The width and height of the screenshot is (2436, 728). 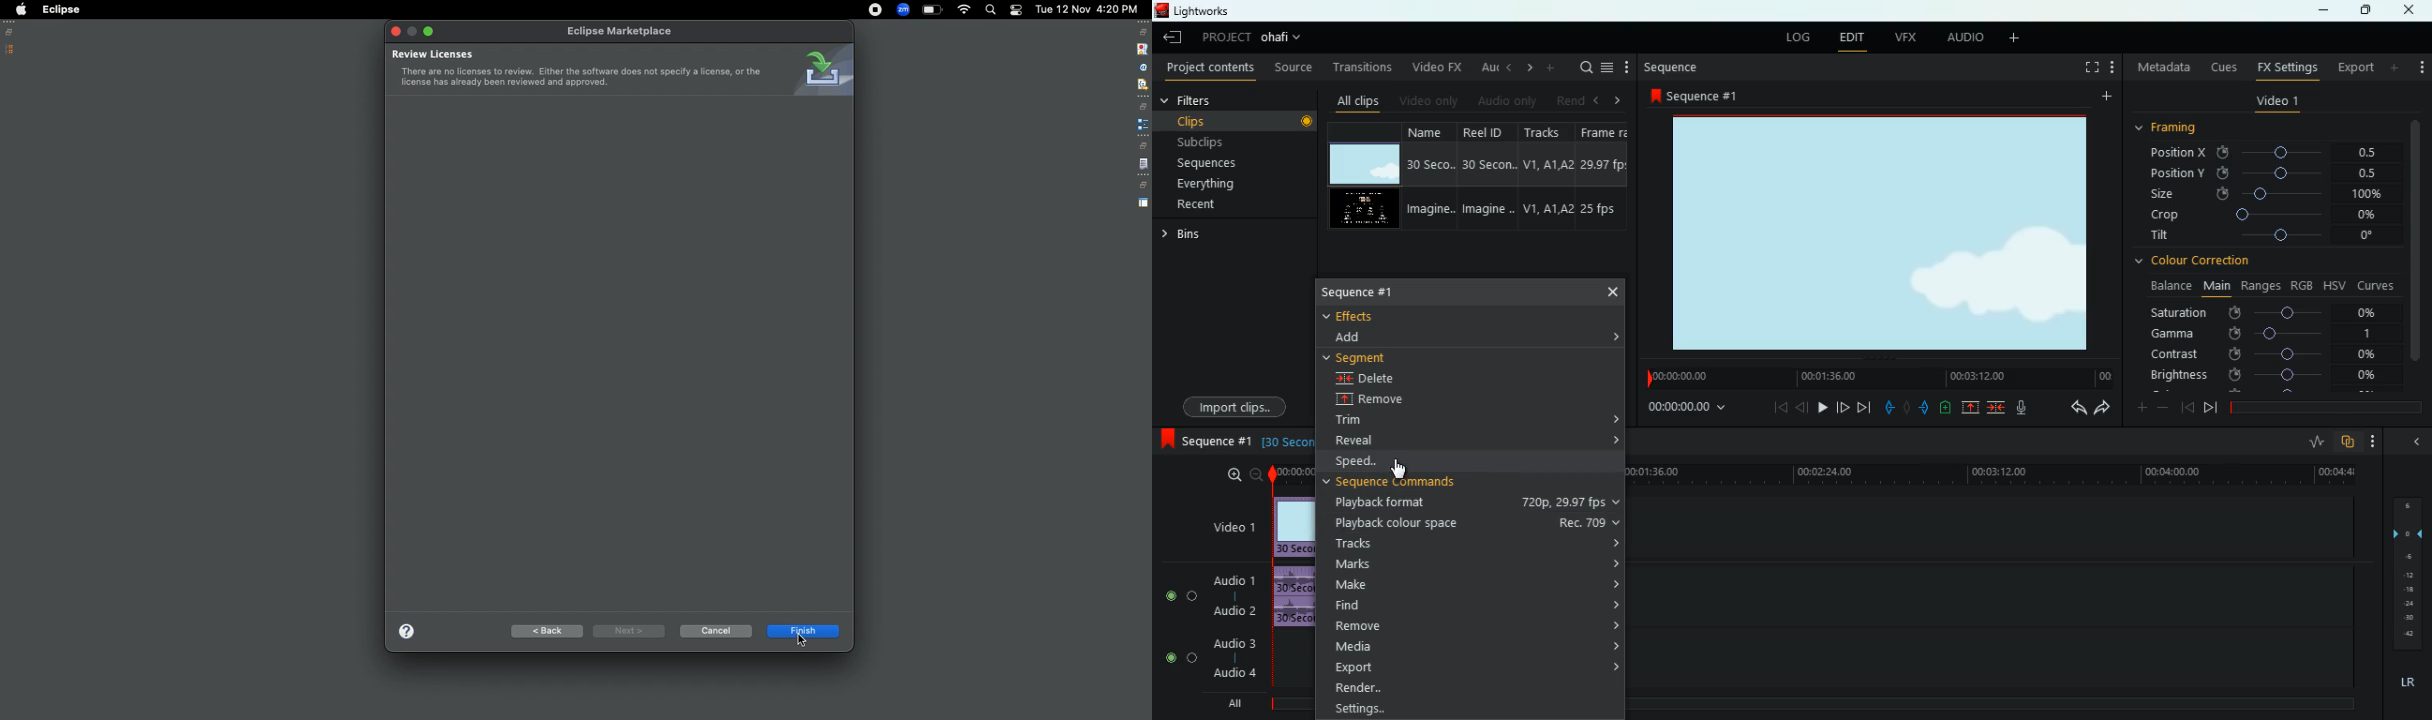 I want to click on minimize, so click(x=2323, y=12).